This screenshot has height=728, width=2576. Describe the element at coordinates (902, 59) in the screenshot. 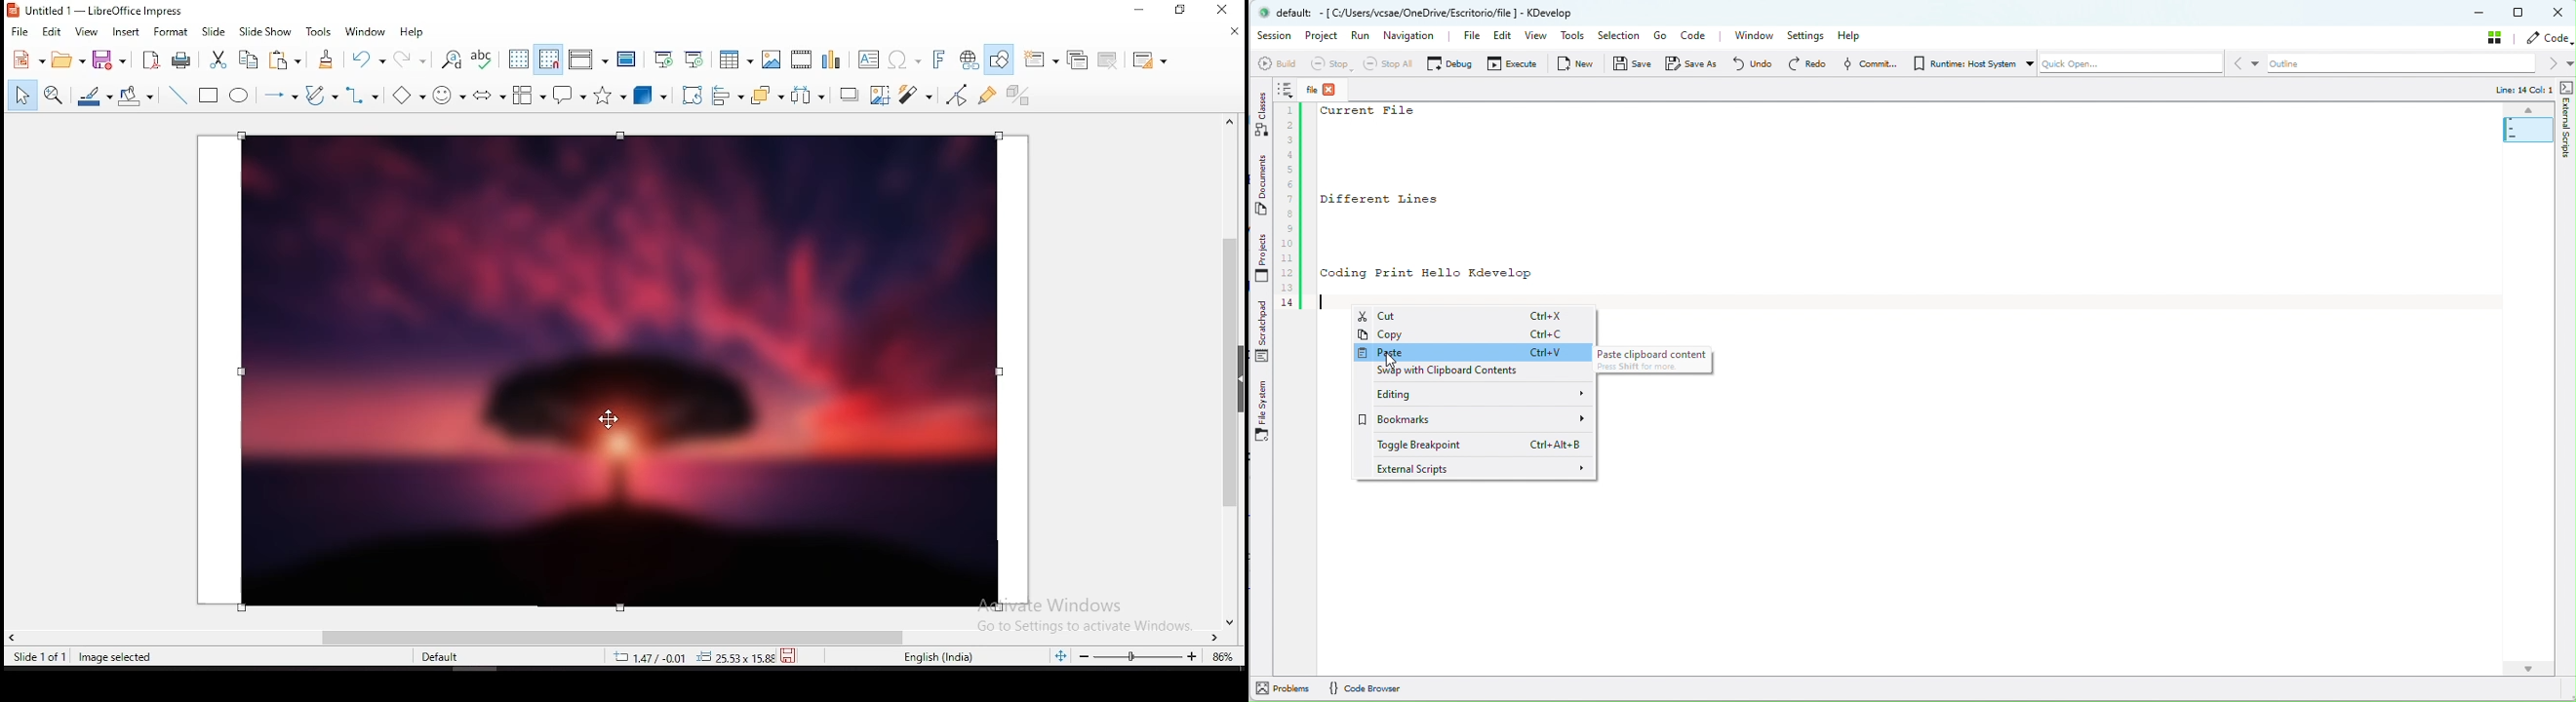

I see `insert special characters` at that location.